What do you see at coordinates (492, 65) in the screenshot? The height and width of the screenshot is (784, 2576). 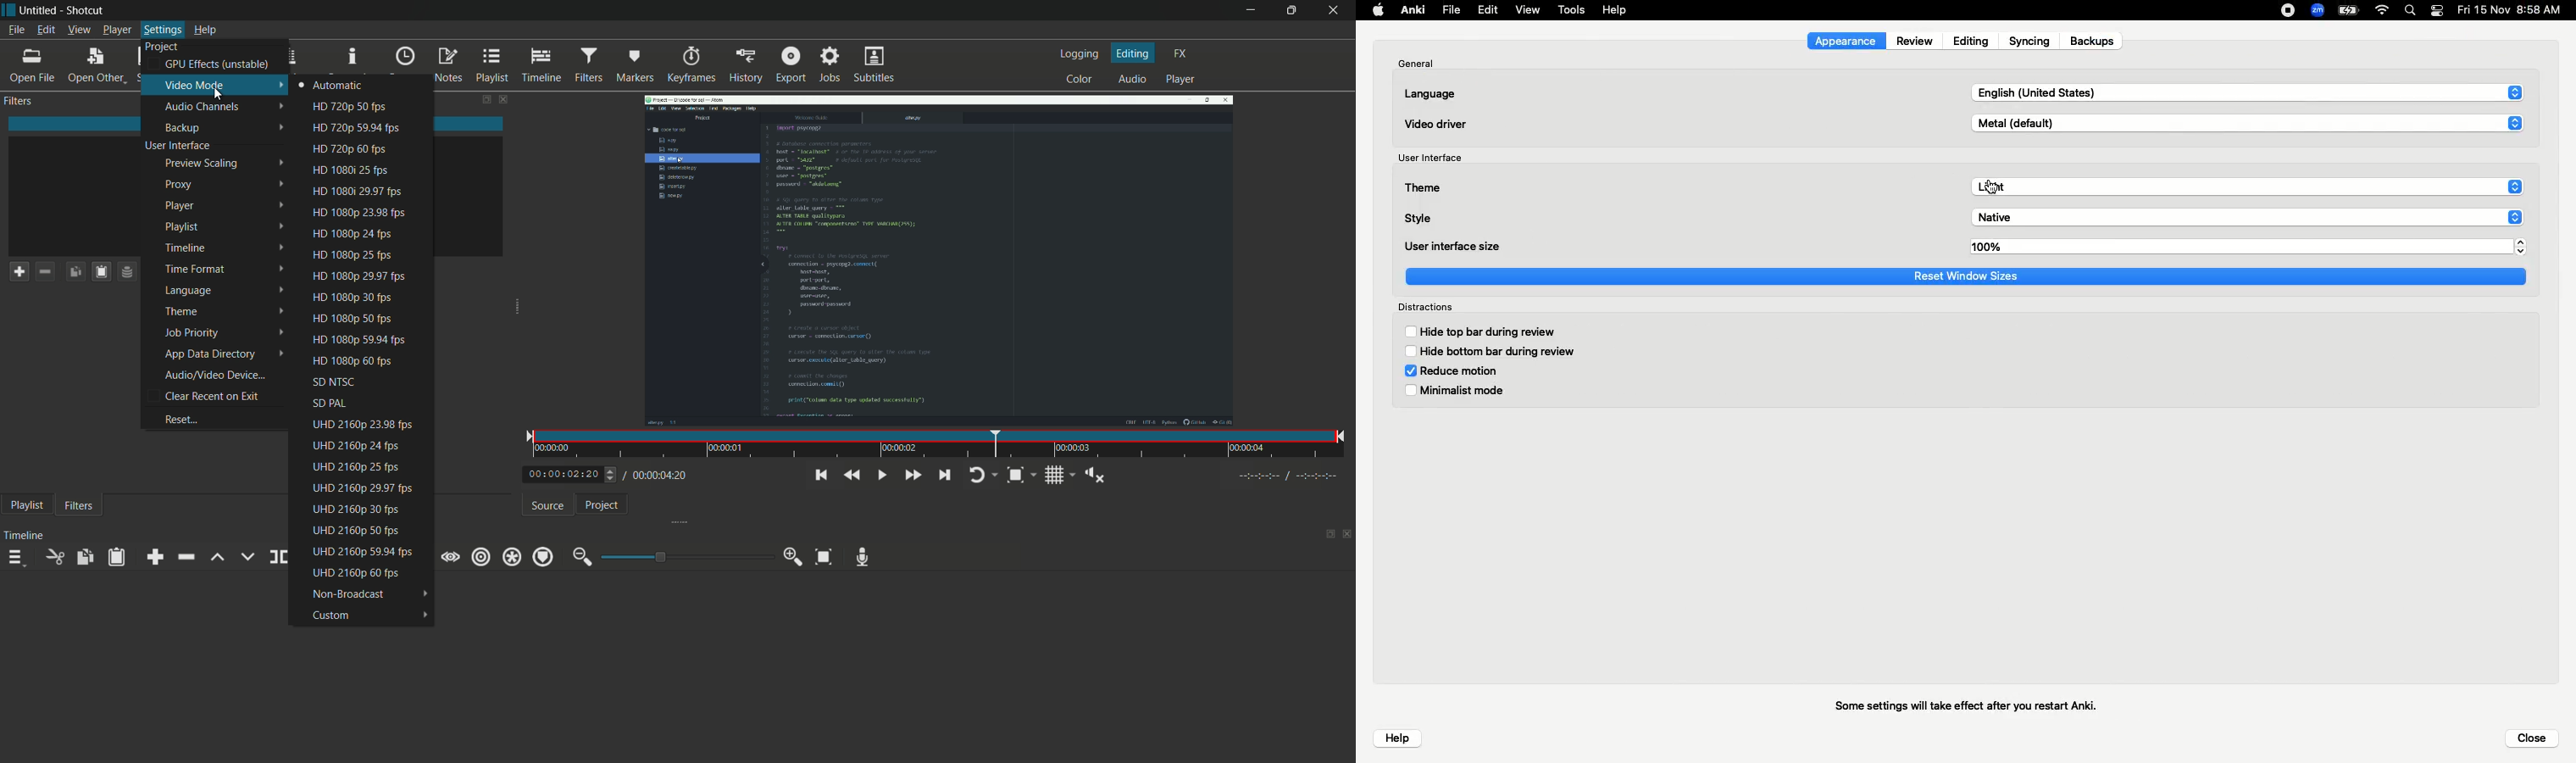 I see `playlist` at bounding box center [492, 65].